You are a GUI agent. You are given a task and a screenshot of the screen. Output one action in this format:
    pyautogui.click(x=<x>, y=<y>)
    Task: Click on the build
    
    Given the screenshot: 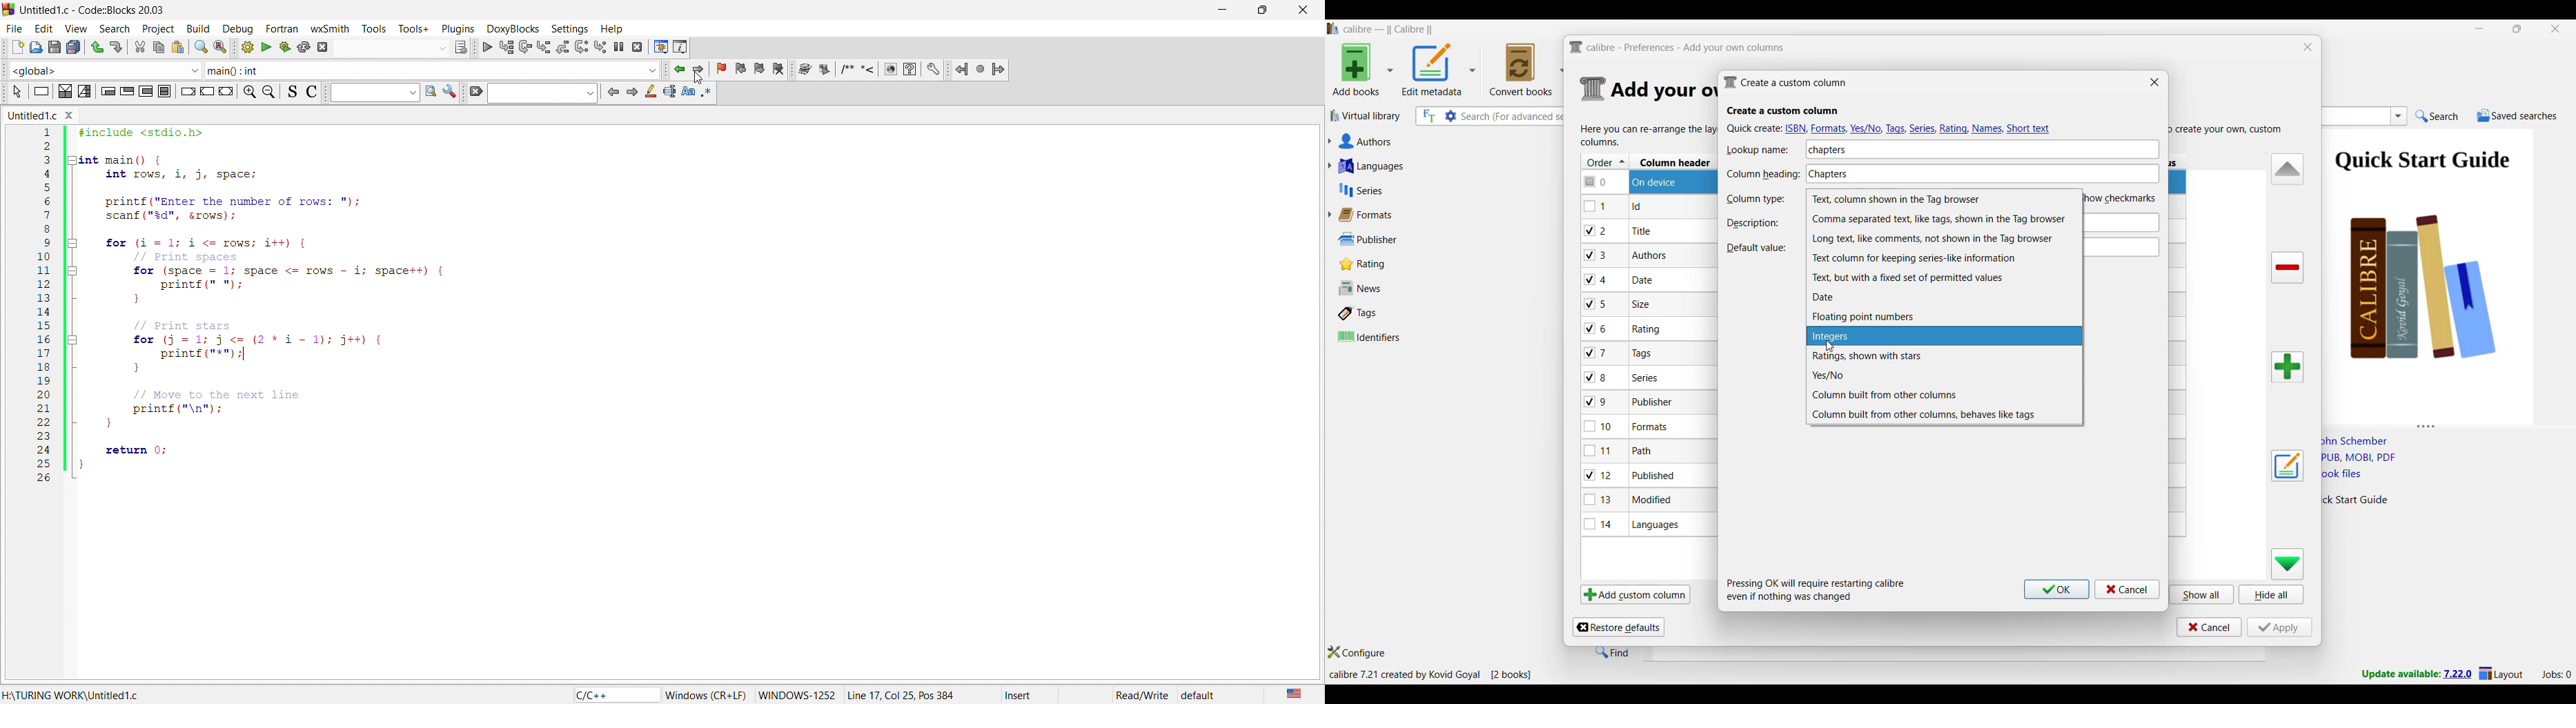 What is the action you would take?
    pyautogui.click(x=197, y=27)
    